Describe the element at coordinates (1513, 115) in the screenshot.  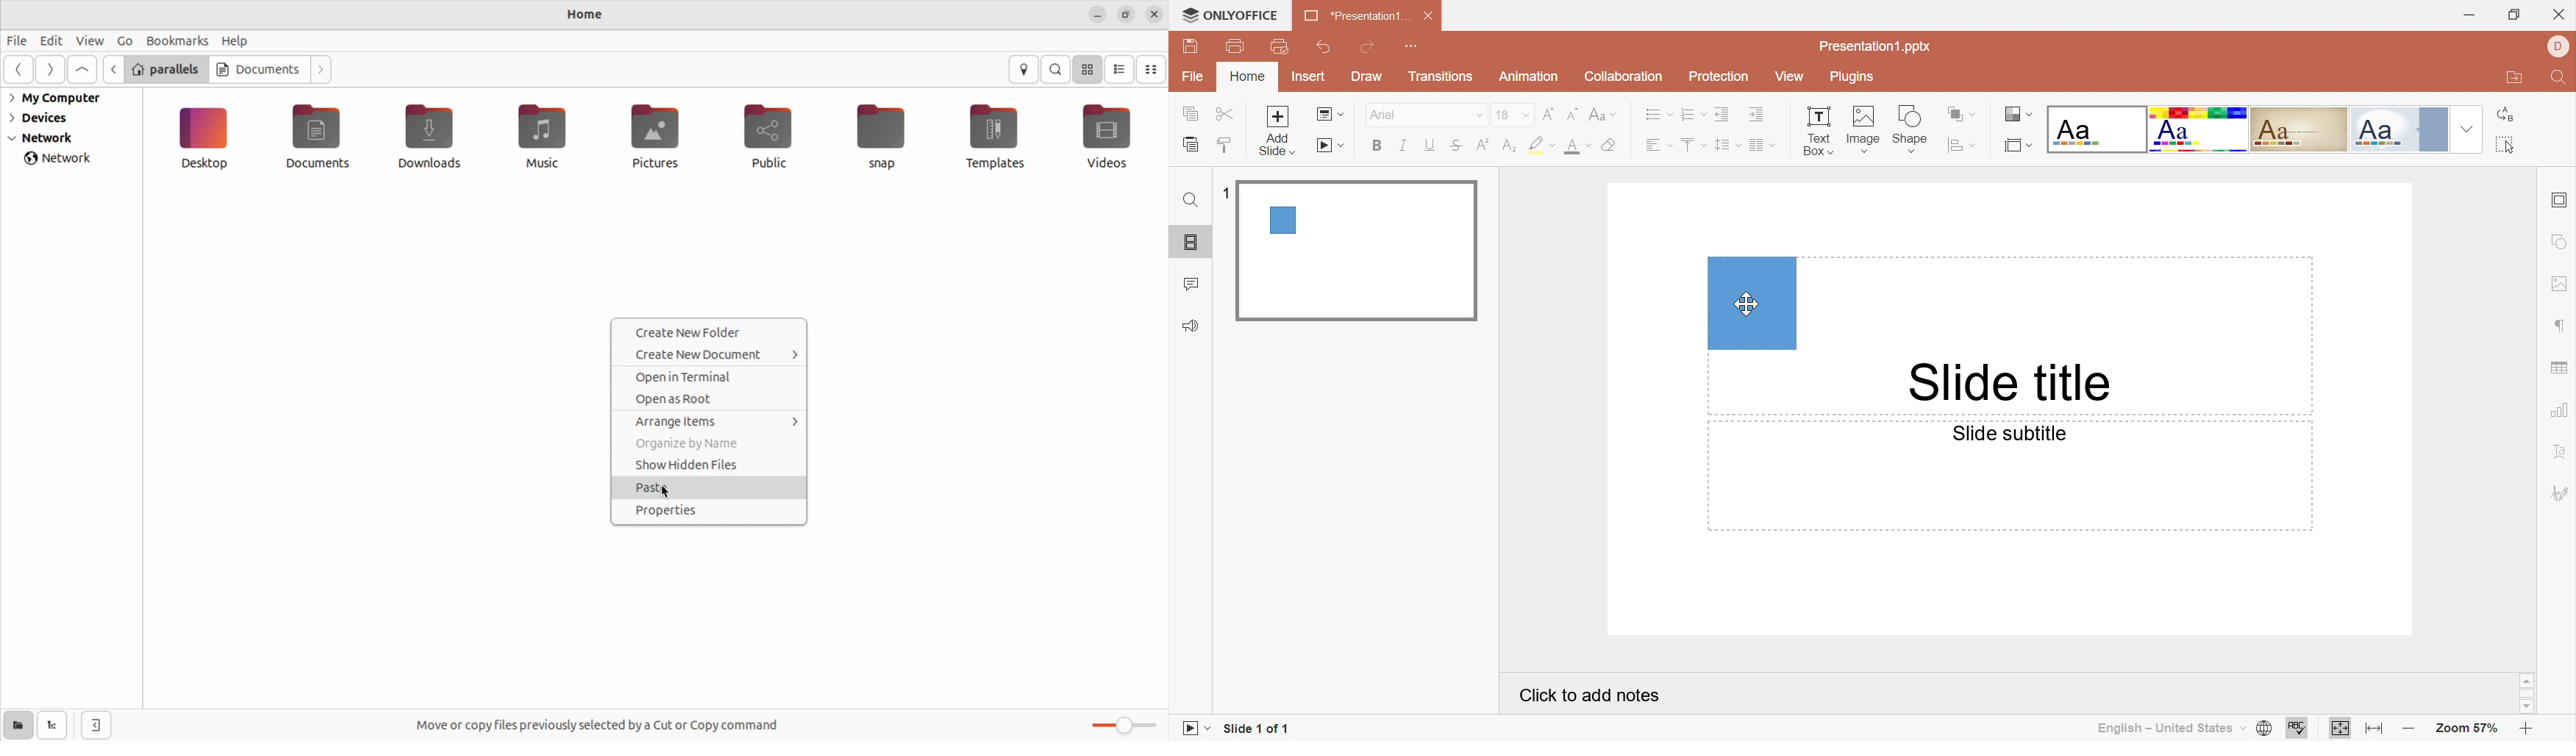
I see `Font size` at that location.